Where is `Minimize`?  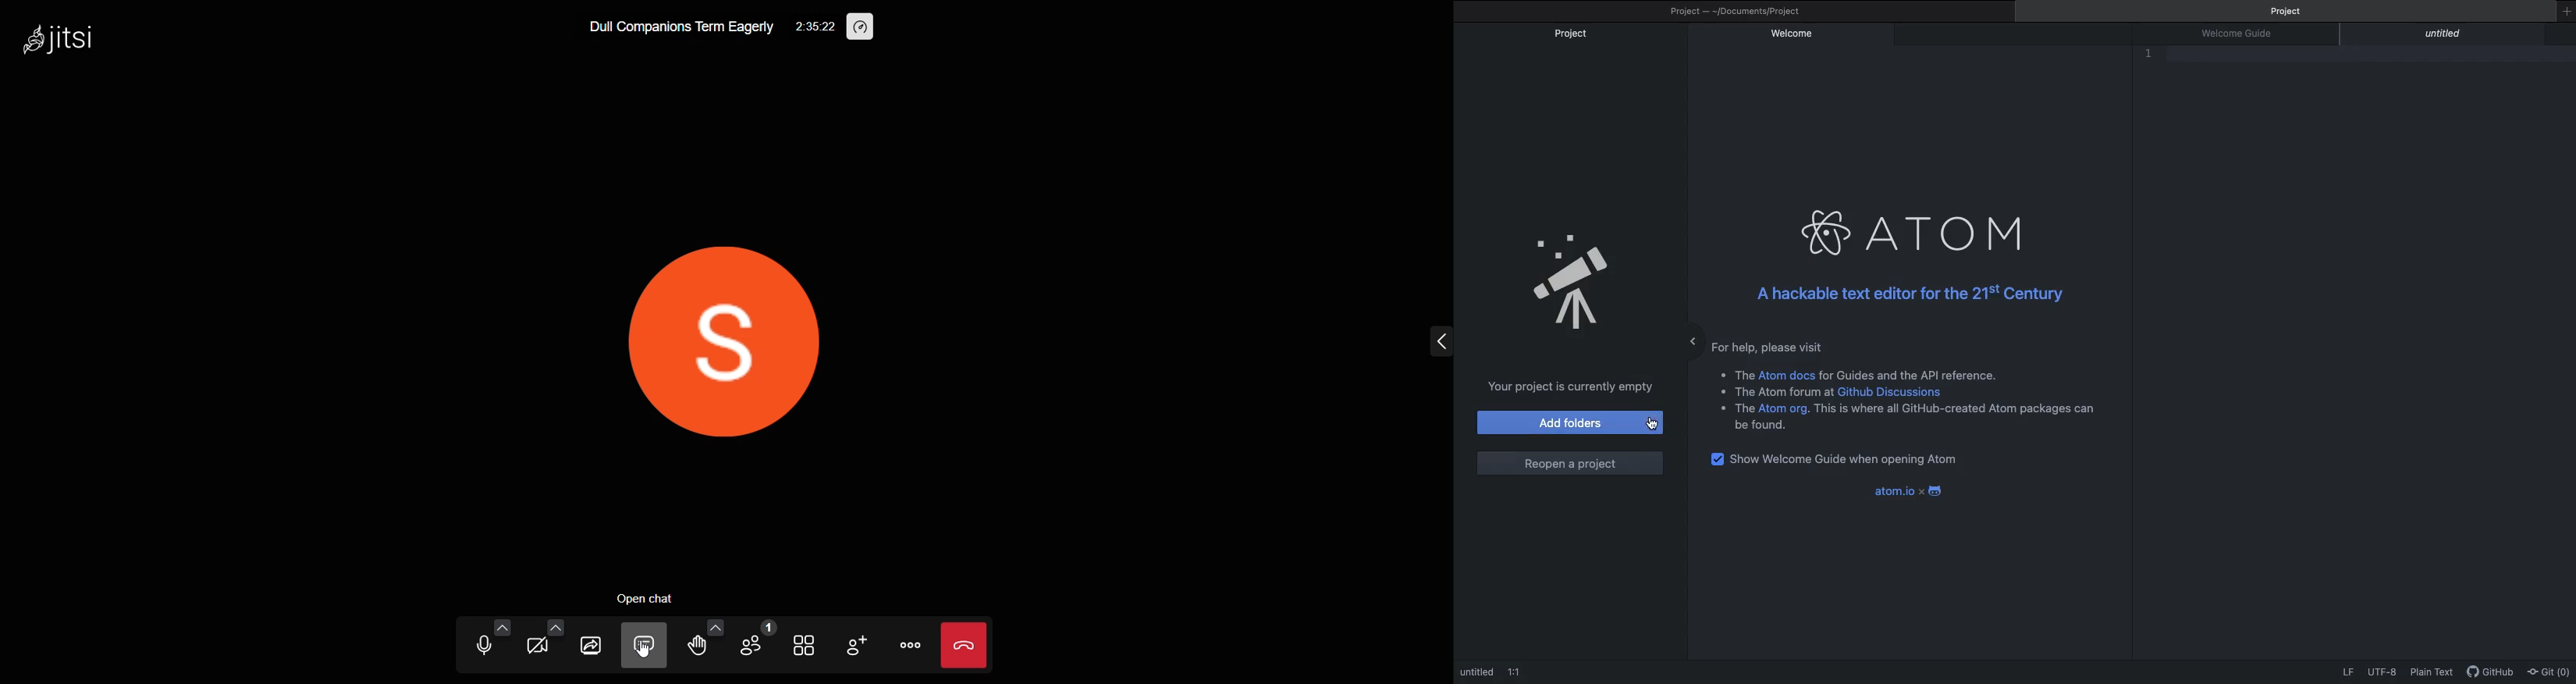 Minimize is located at coordinates (1697, 338).